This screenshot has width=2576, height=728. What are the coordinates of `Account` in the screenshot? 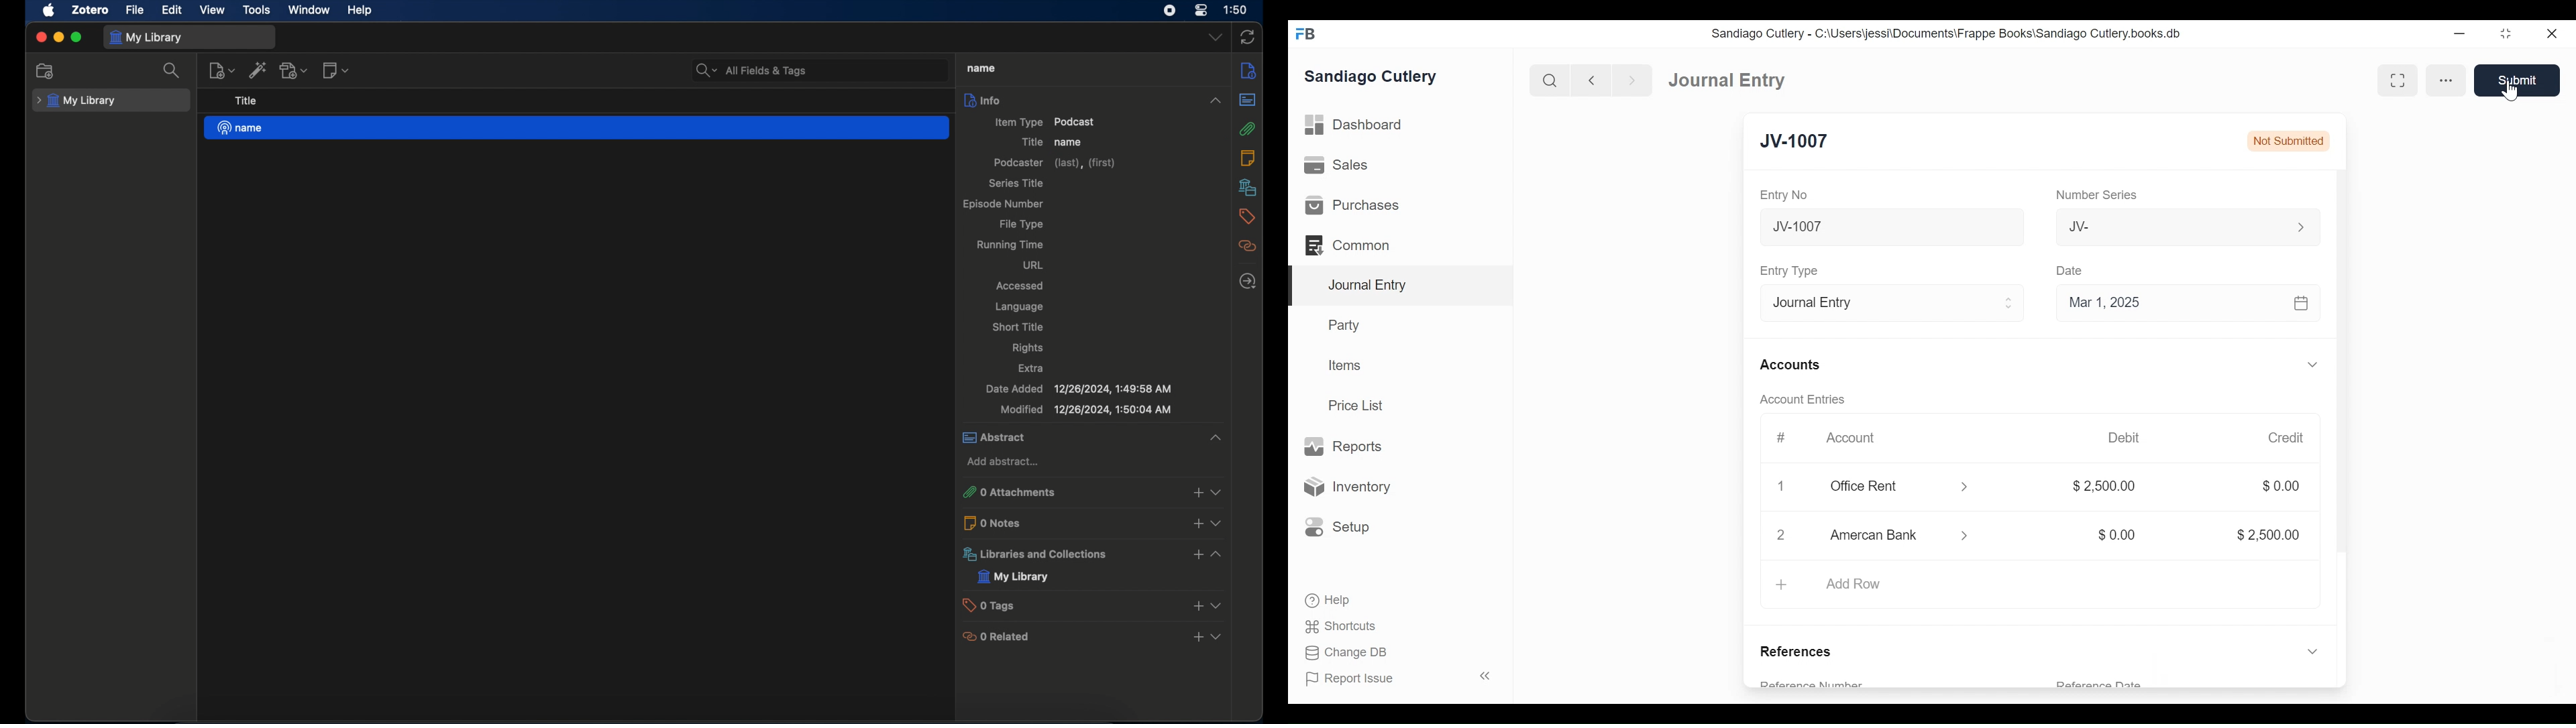 It's located at (1850, 438).